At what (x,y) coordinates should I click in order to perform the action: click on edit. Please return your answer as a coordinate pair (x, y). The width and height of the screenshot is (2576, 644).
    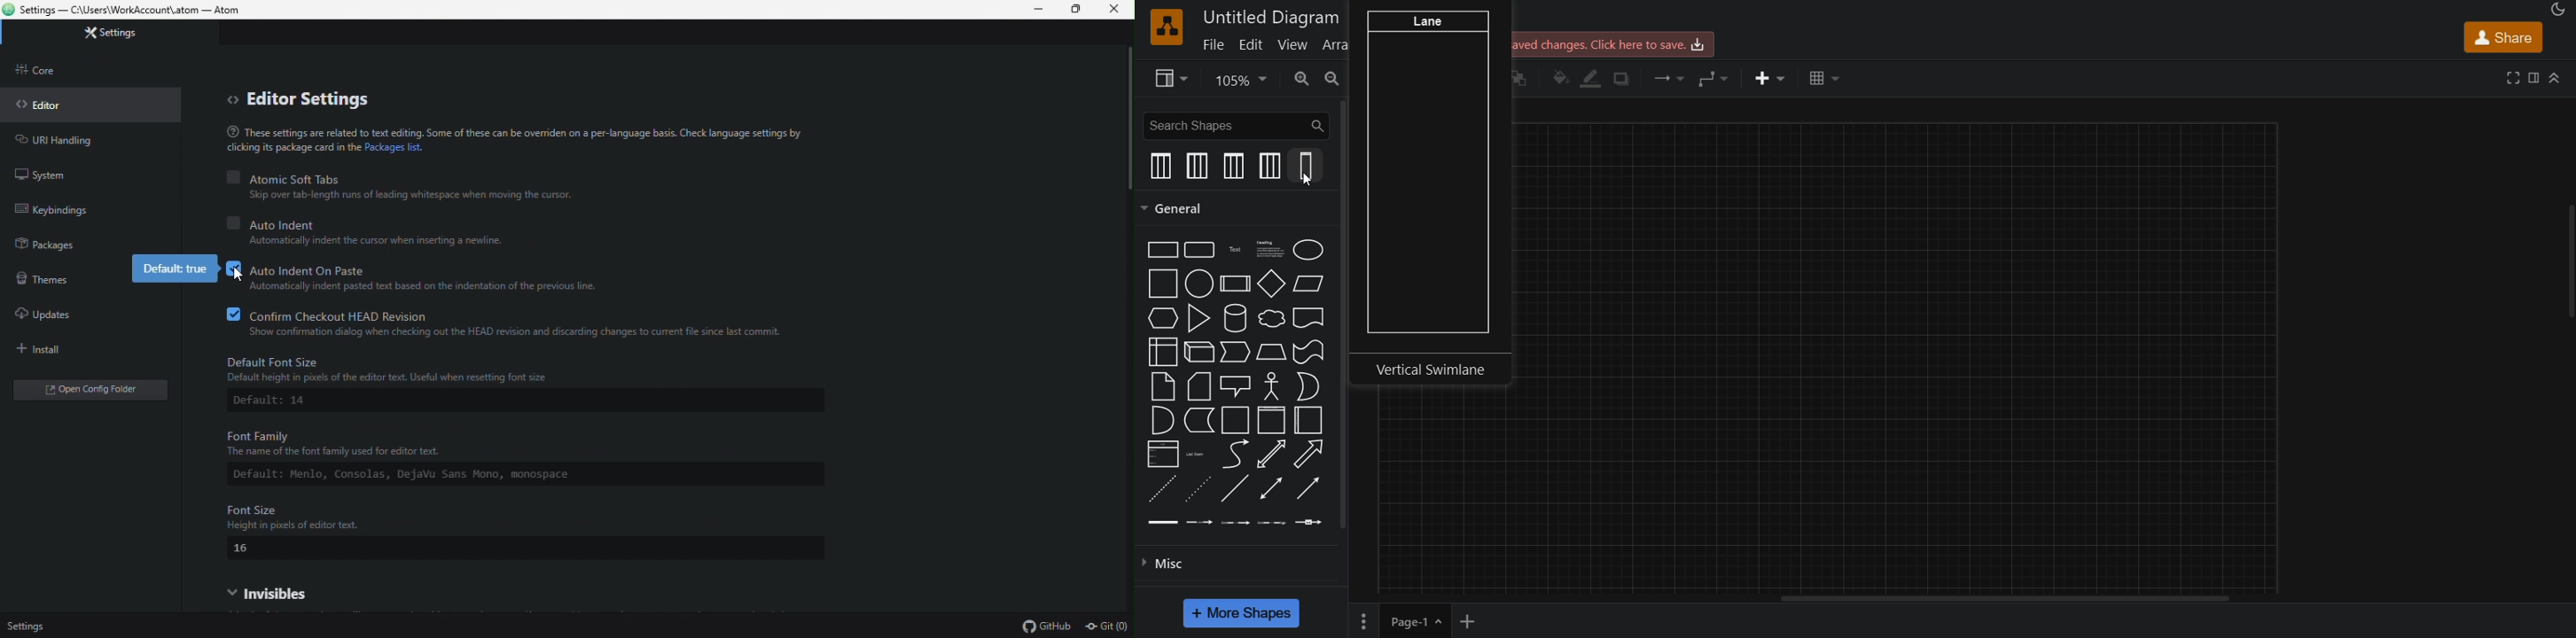
    Looking at the image, I should click on (1255, 45).